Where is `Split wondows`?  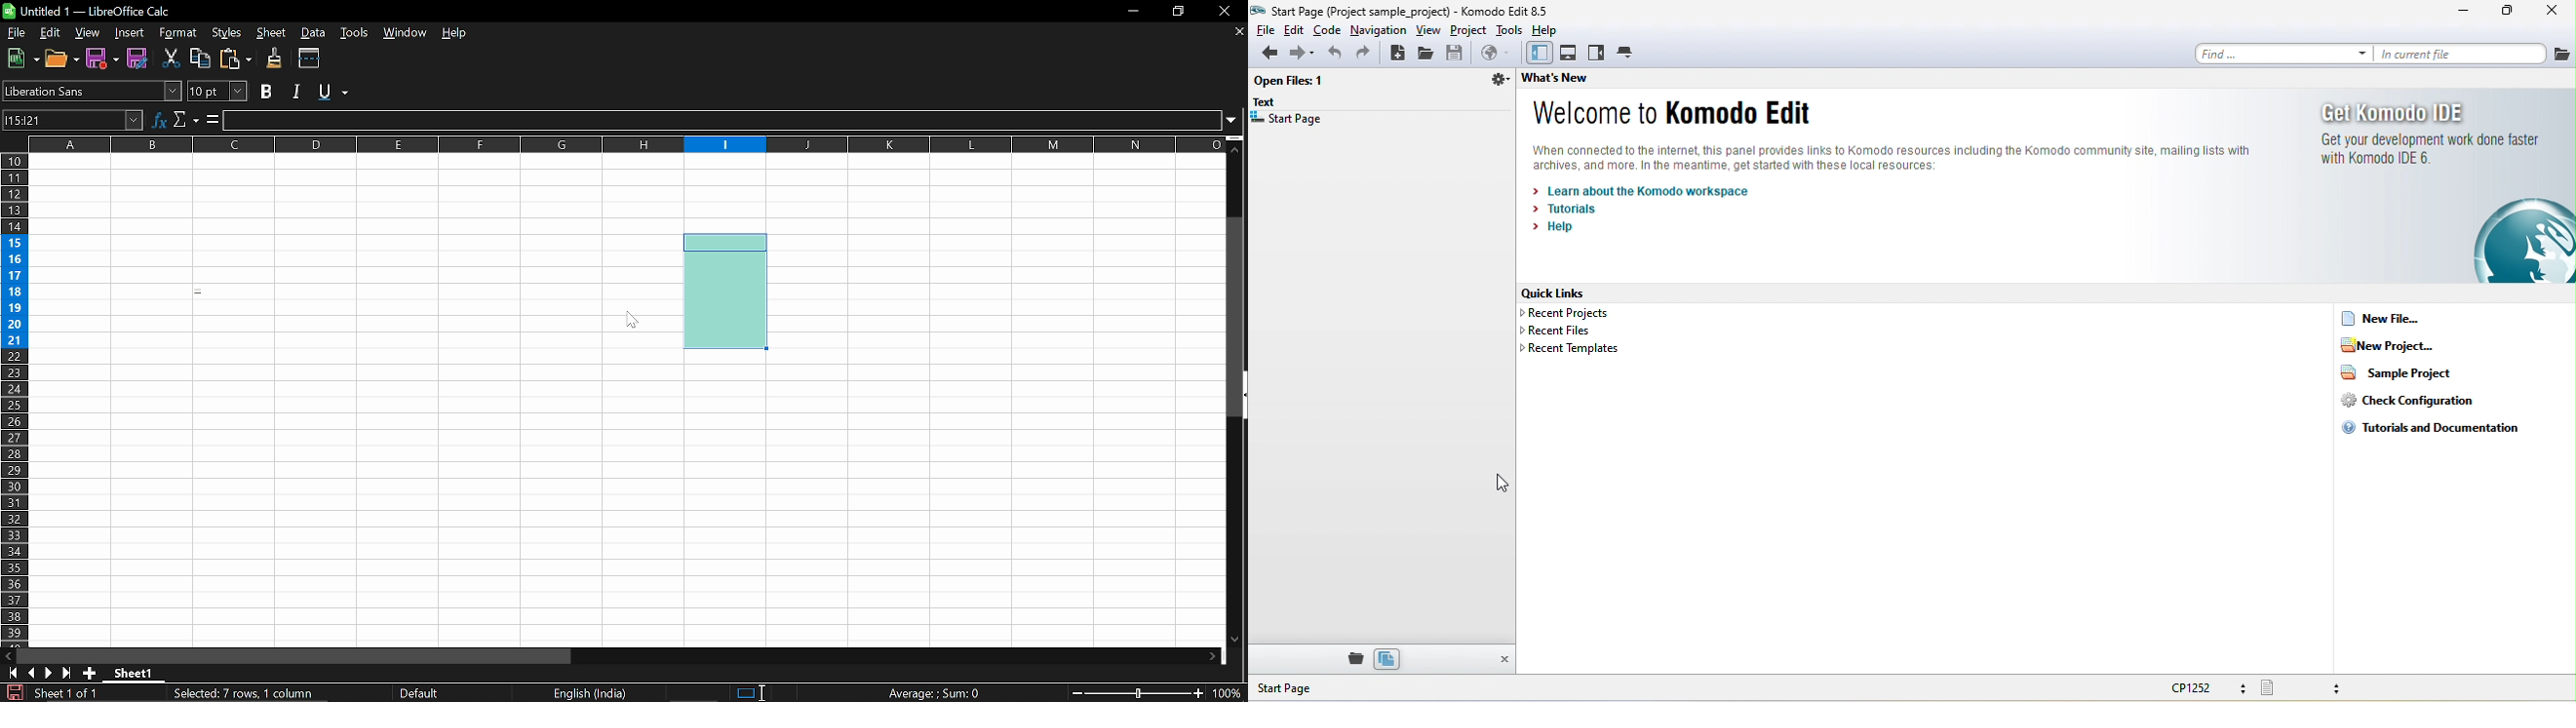 Split wondows is located at coordinates (310, 58).